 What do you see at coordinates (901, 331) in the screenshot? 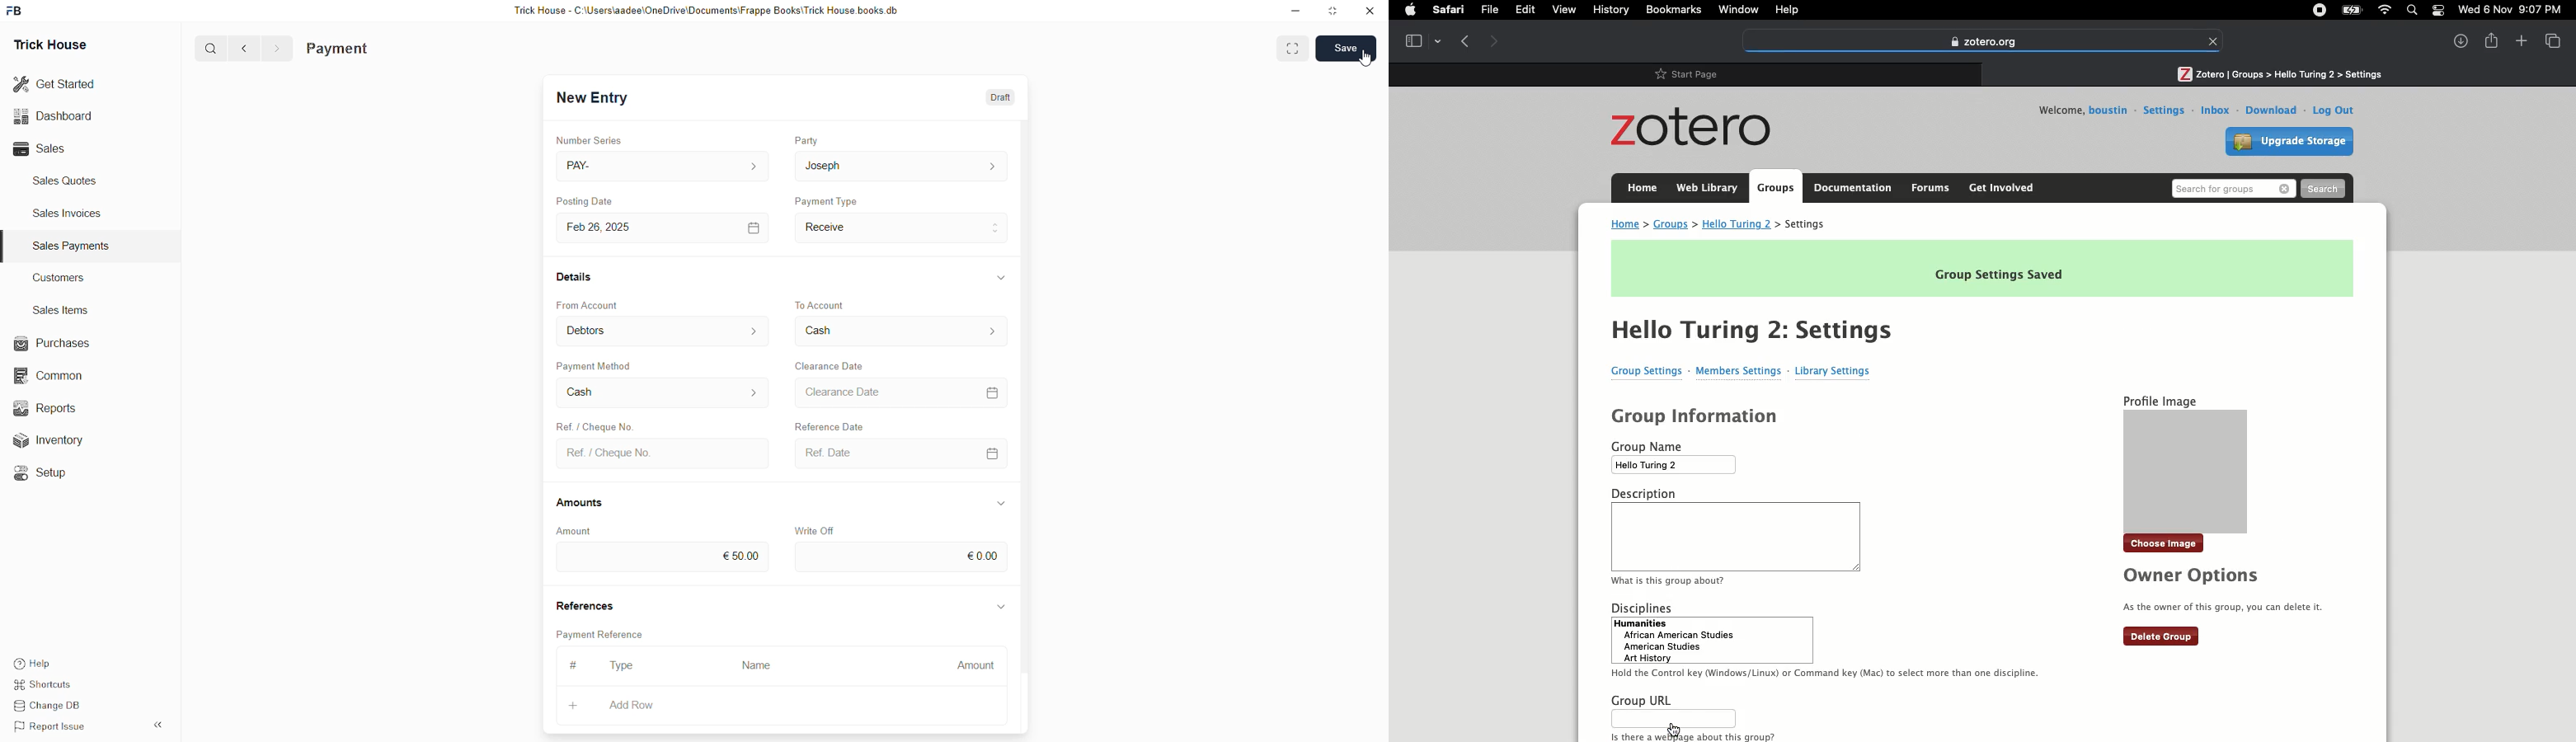
I see `To Account` at bounding box center [901, 331].